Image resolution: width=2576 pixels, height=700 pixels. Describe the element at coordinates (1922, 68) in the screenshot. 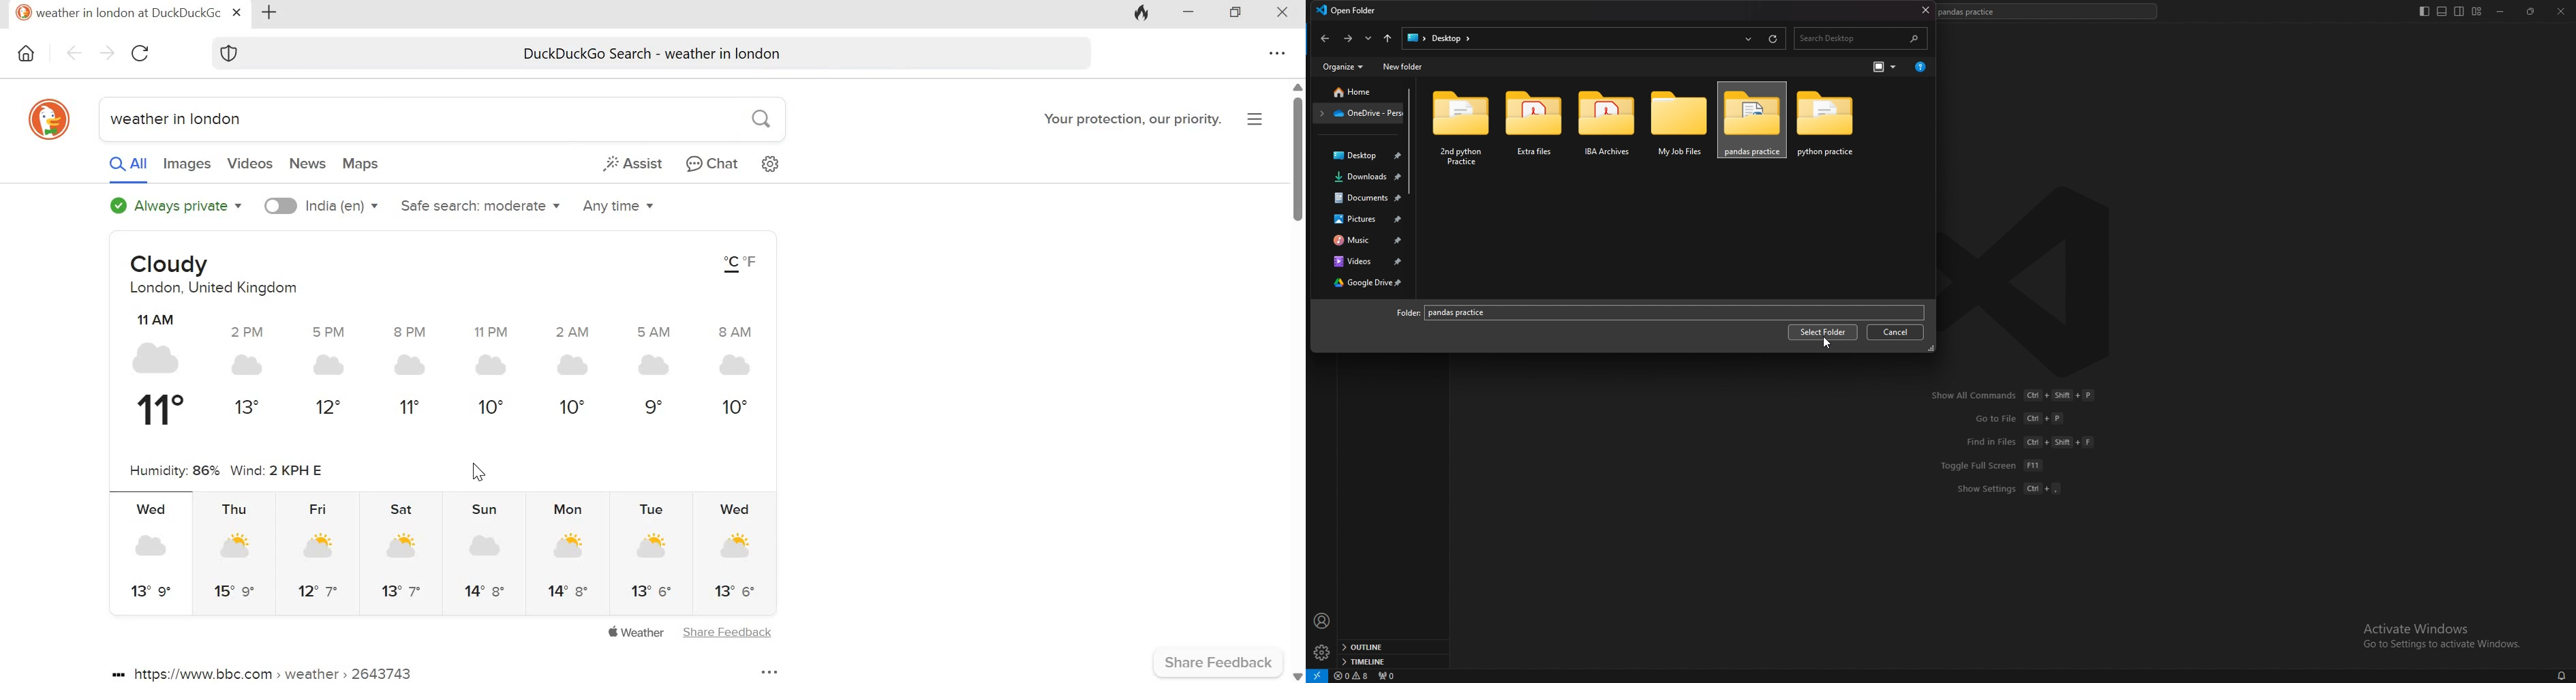

I see `more options` at that location.